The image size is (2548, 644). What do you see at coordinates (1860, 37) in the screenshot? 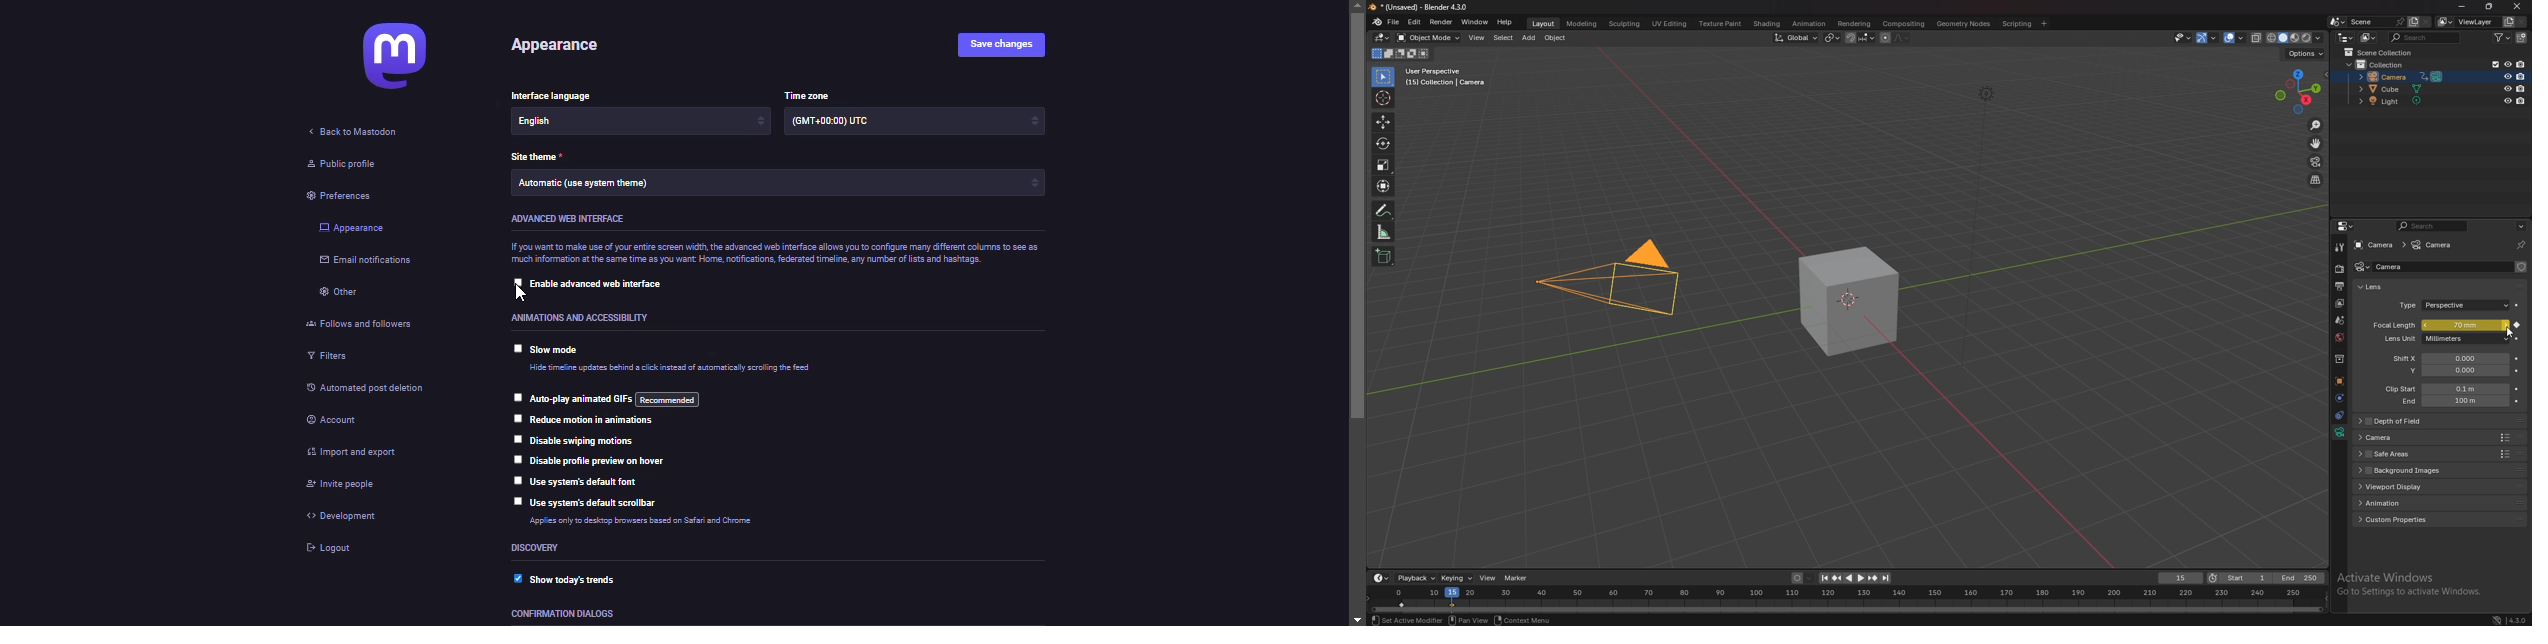
I see `snapping` at bounding box center [1860, 37].